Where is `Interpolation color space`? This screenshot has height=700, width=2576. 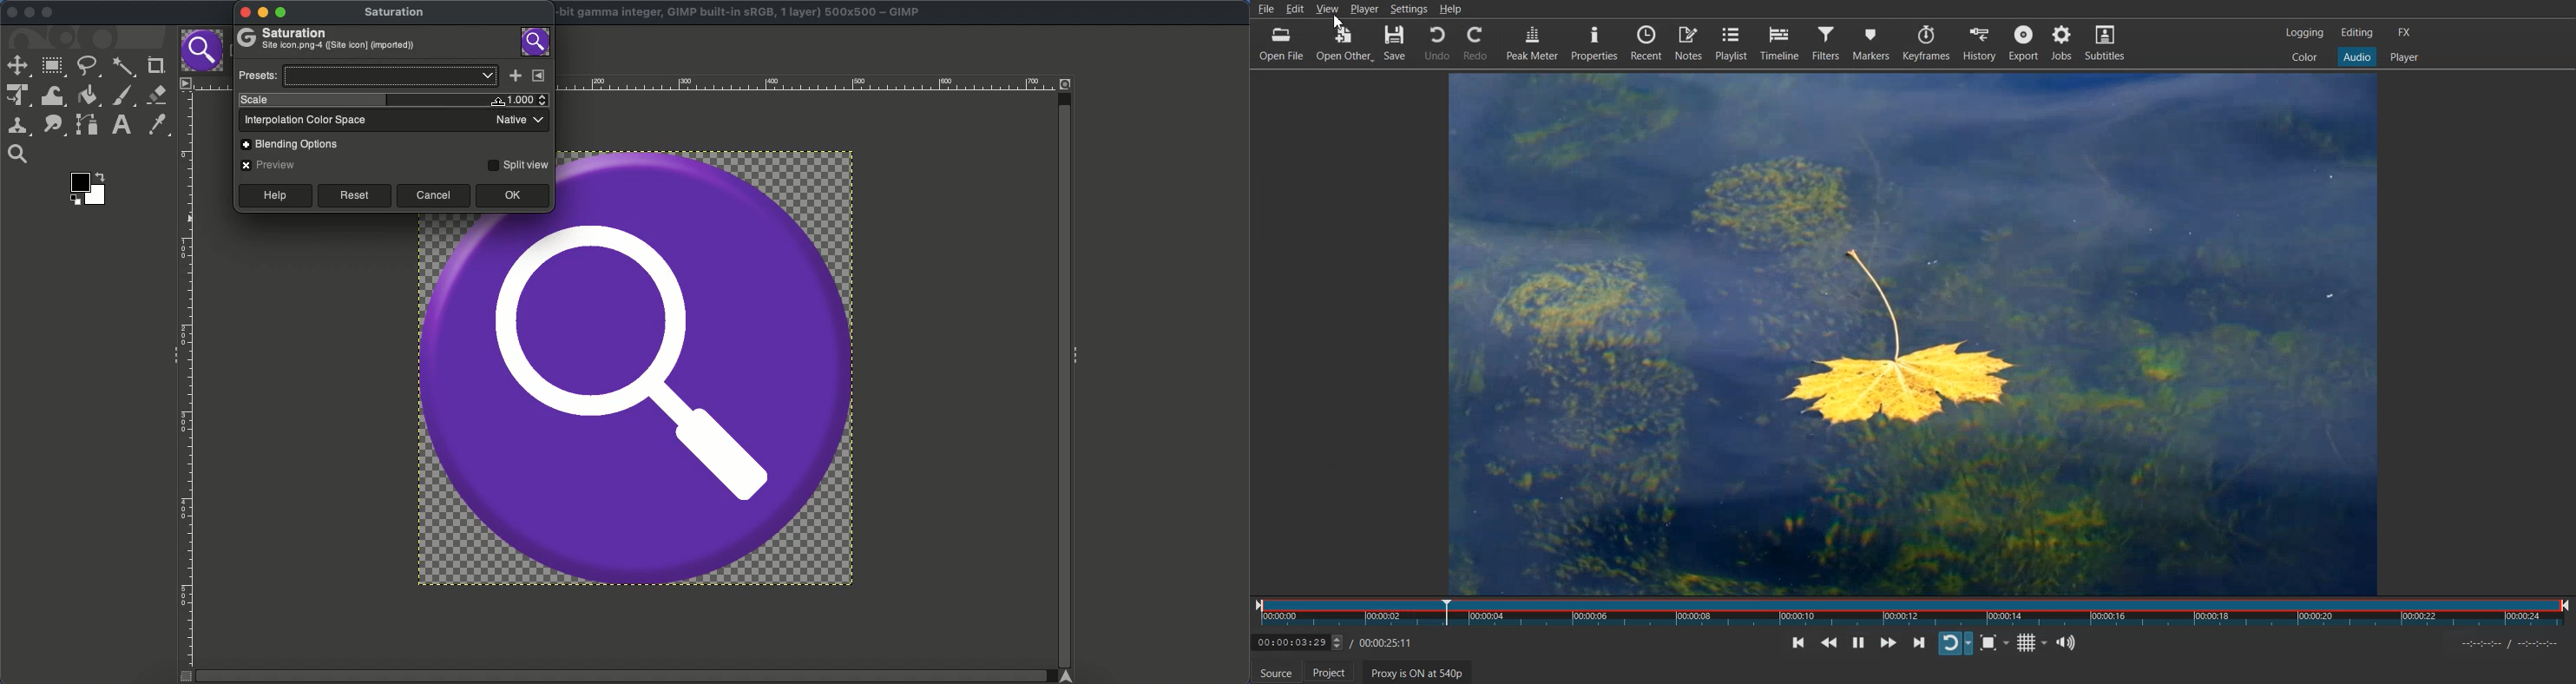 Interpolation color space is located at coordinates (392, 121).